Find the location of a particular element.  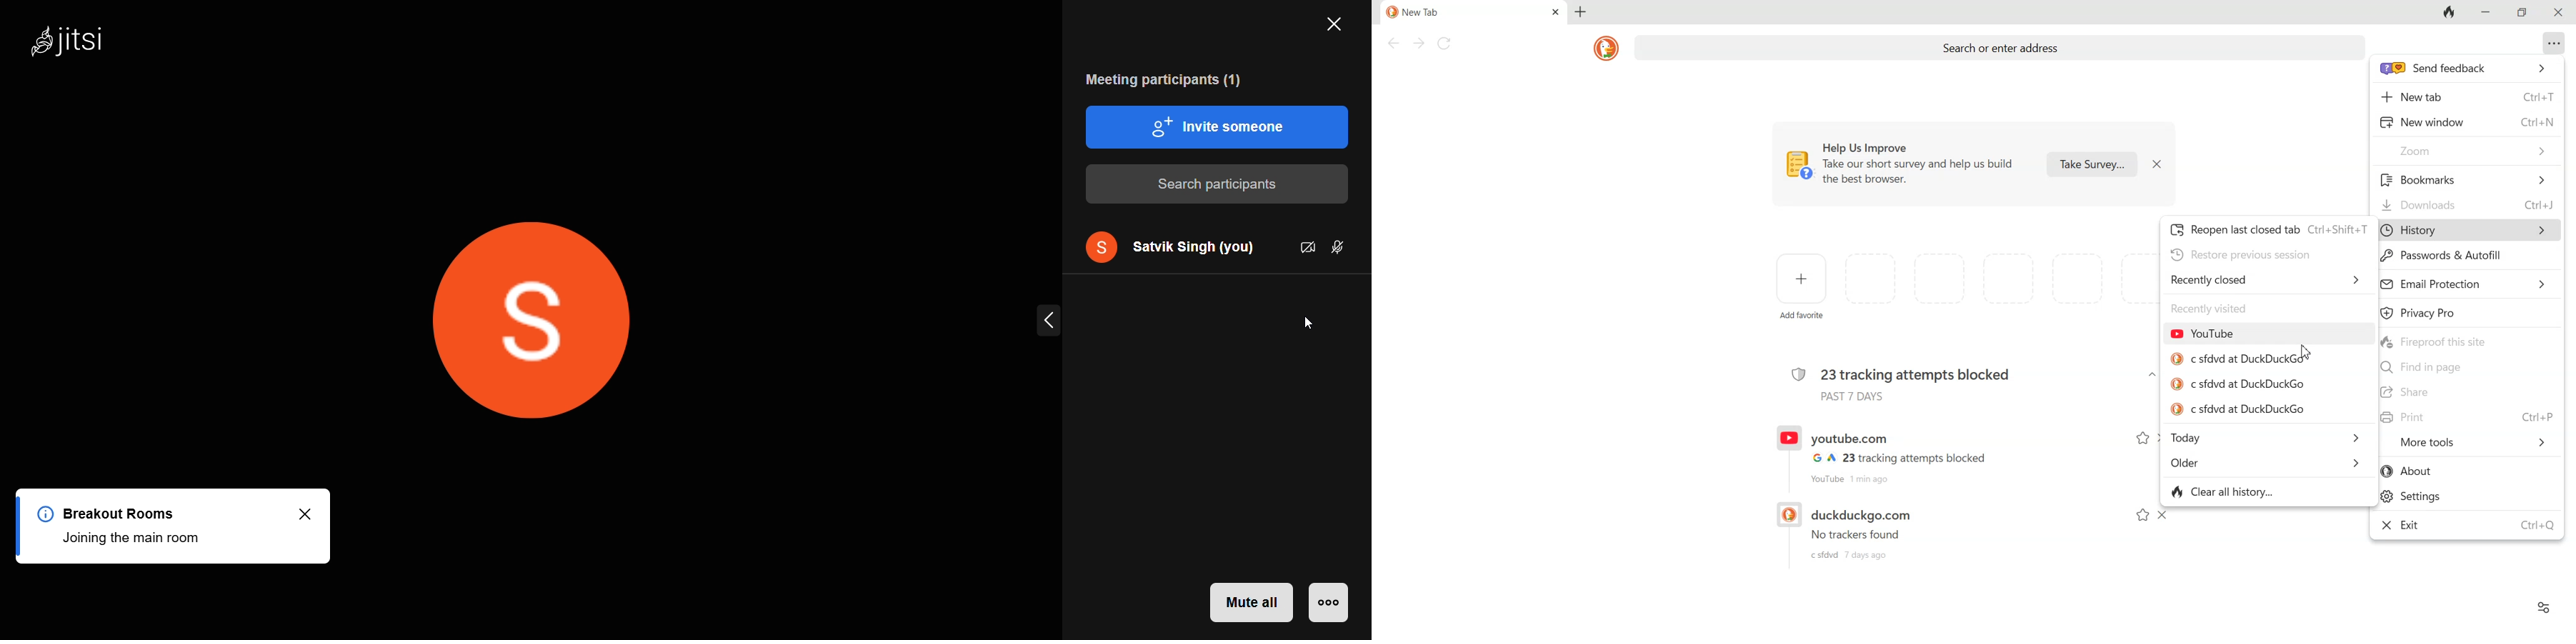

Current tab is located at coordinates (1454, 12).